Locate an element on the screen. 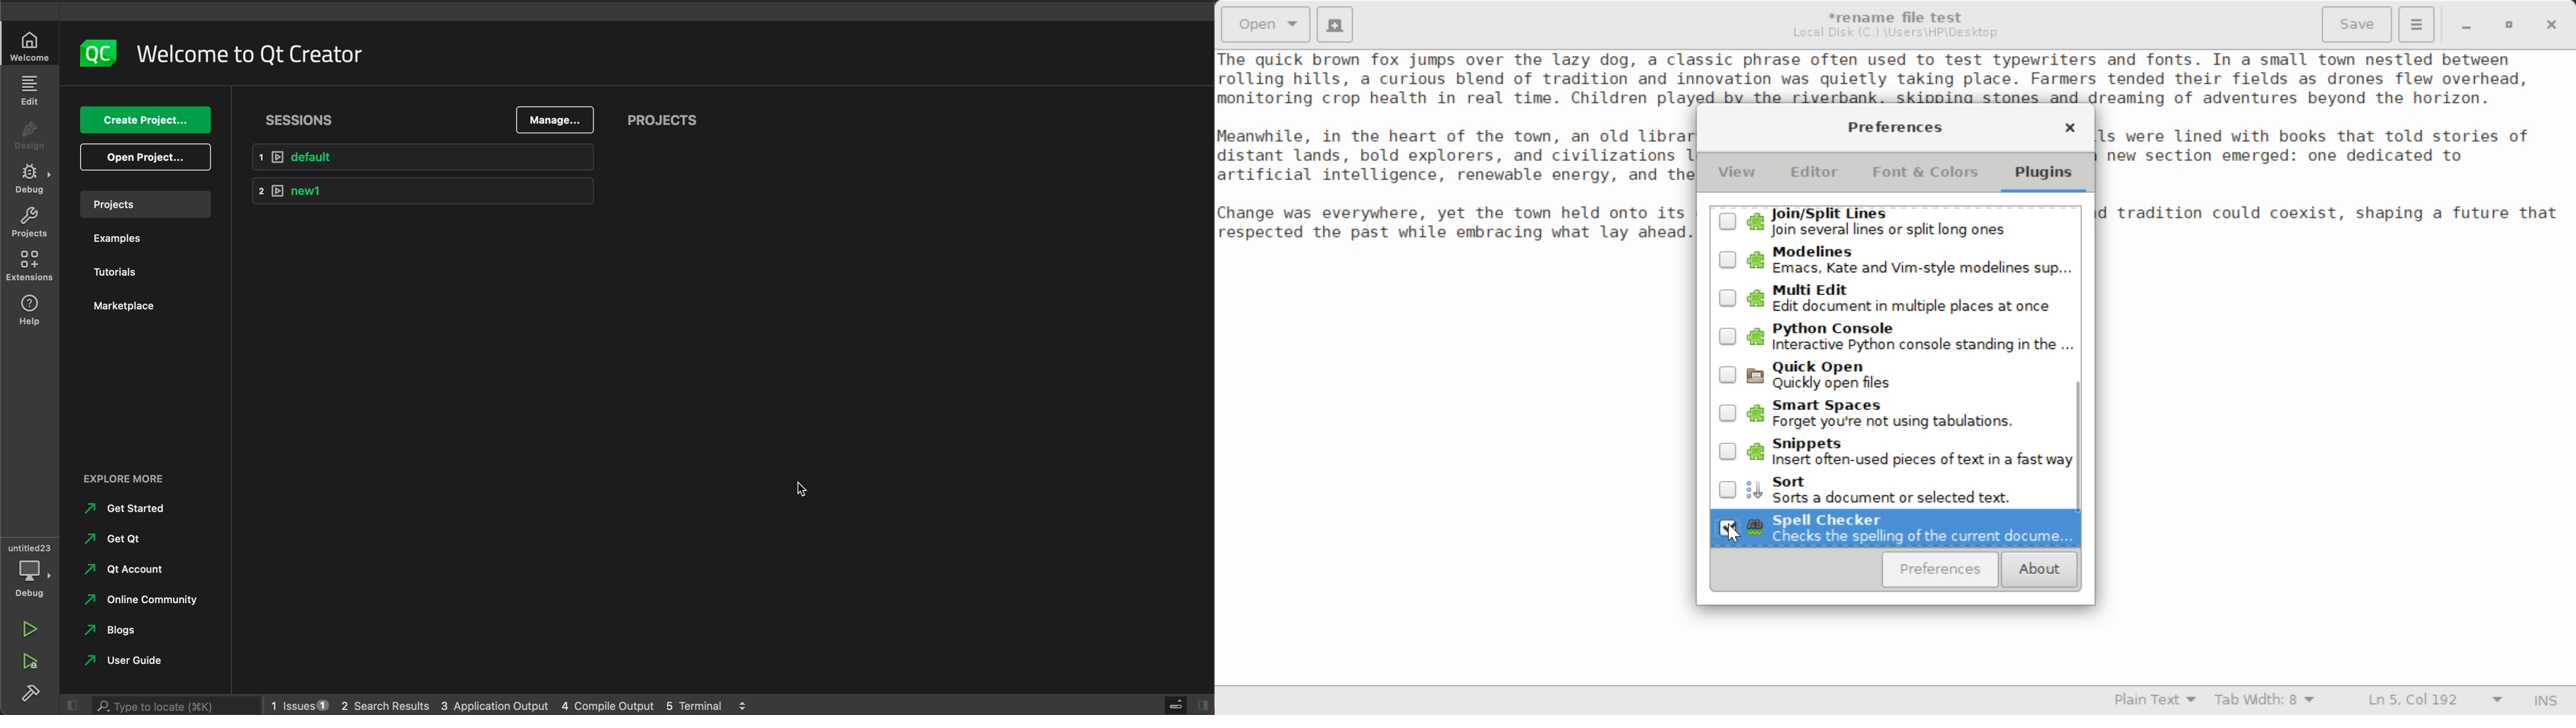 Image resolution: width=2576 pixels, height=728 pixels. Close Window is located at coordinates (2553, 23).